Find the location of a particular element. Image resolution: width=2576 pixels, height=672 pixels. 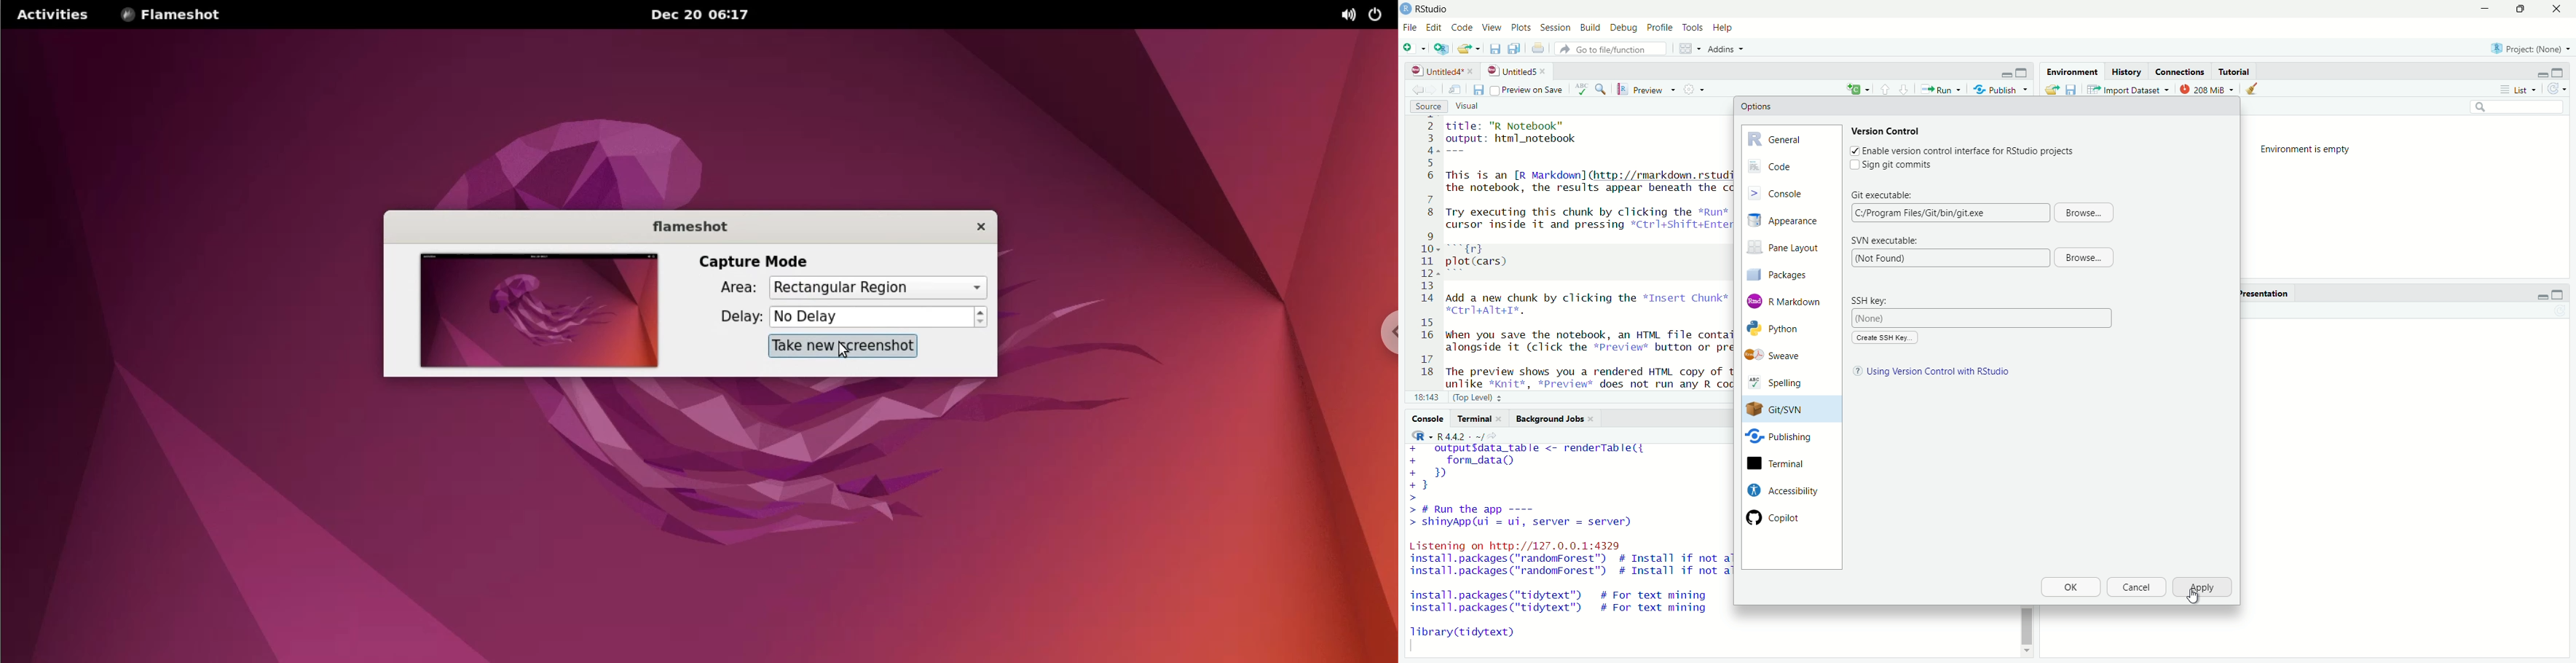

save all open documents is located at coordinates (1516, 48).